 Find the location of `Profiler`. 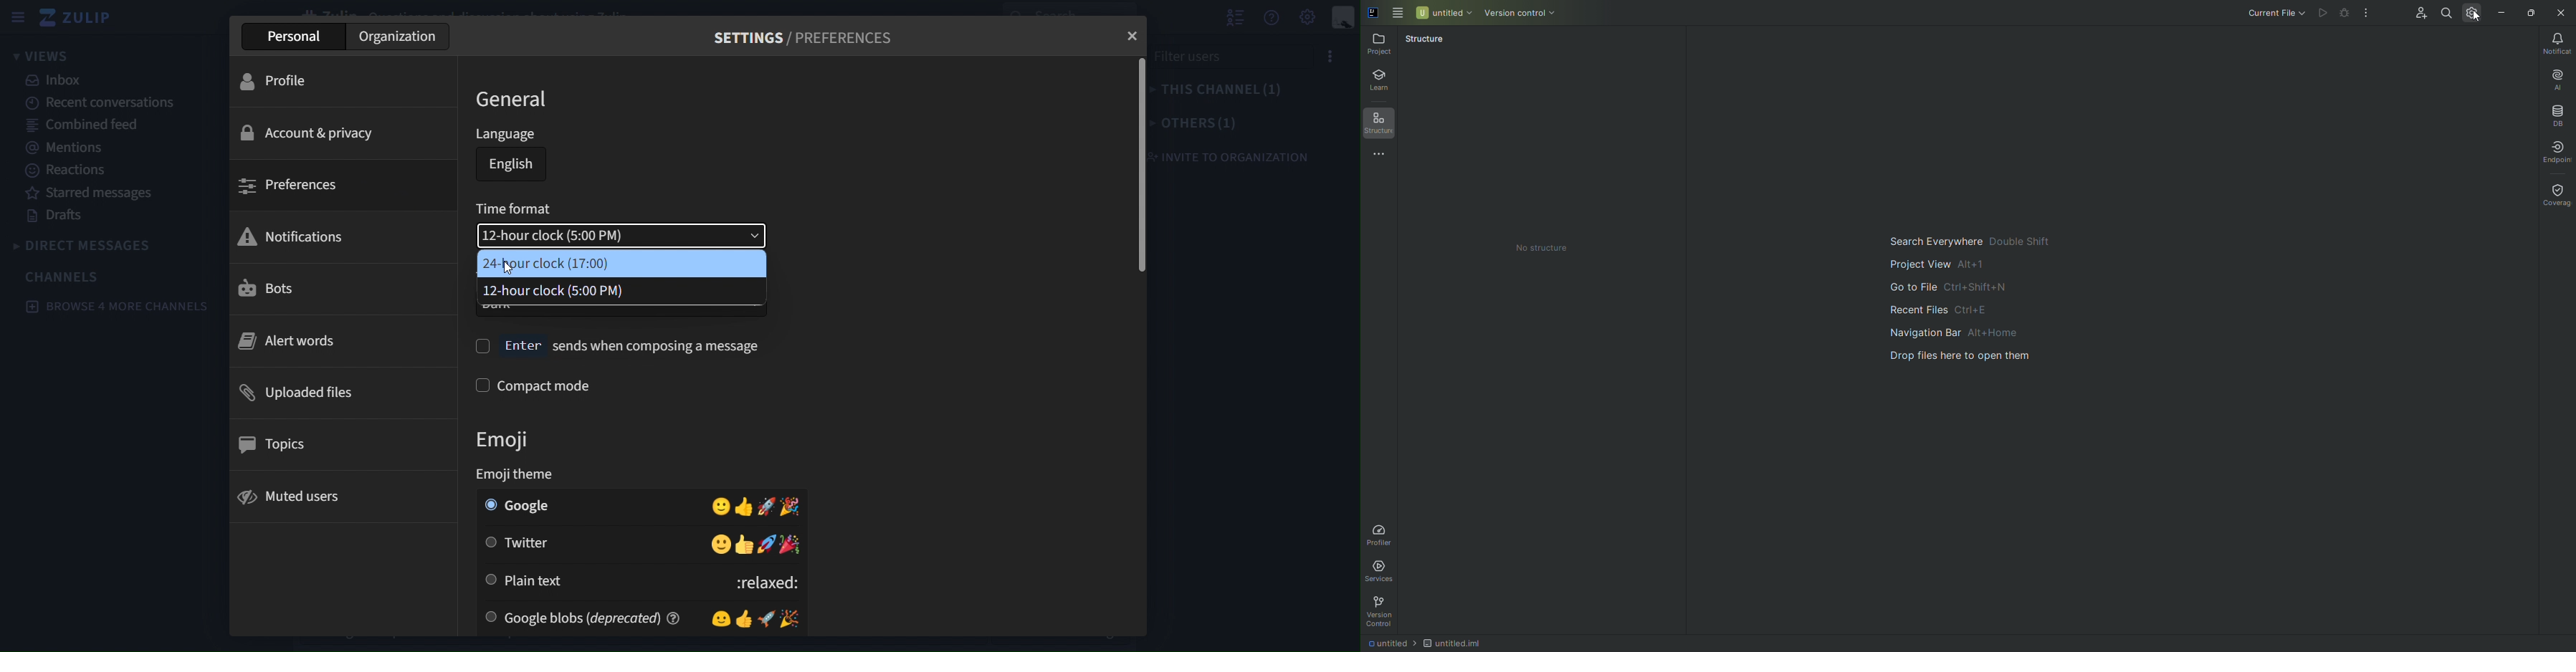

Profiler is located at coordinates (1381, 534).